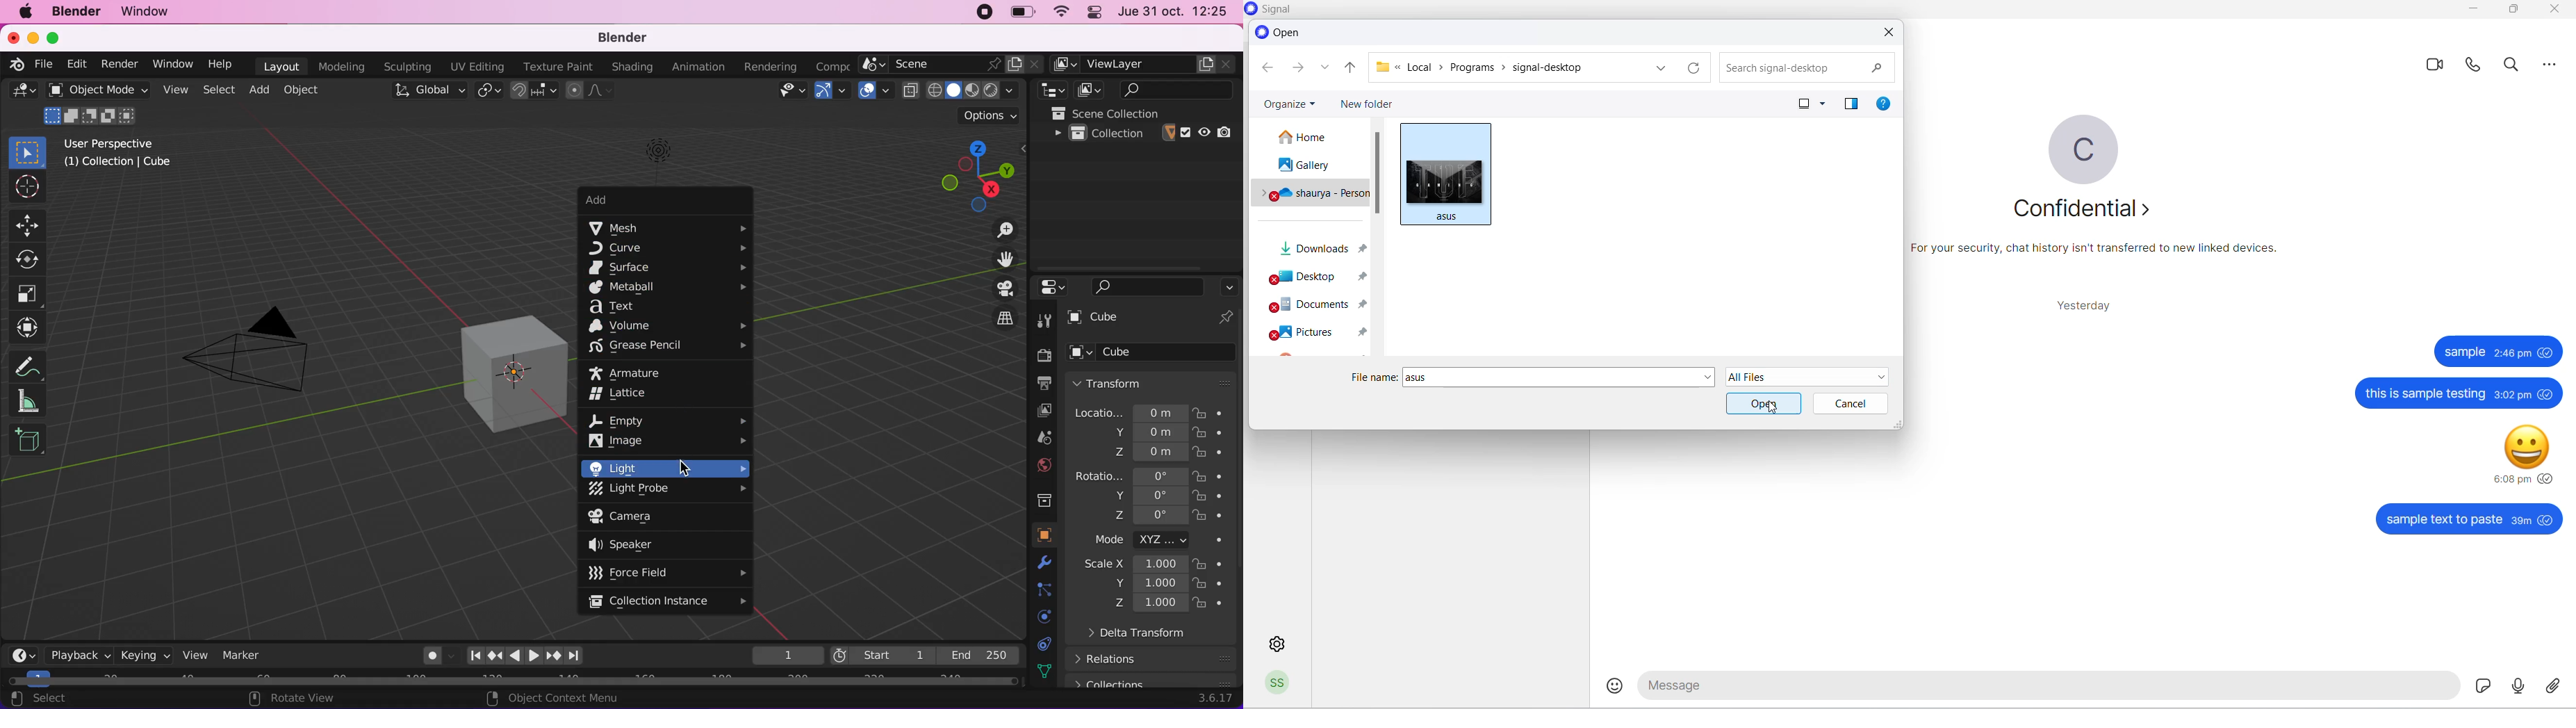 The image size is (2576, 728). What do you see at coordinates (533, 656) in the screenshot?
I see `Play animation` at bounding box center [533, 656].